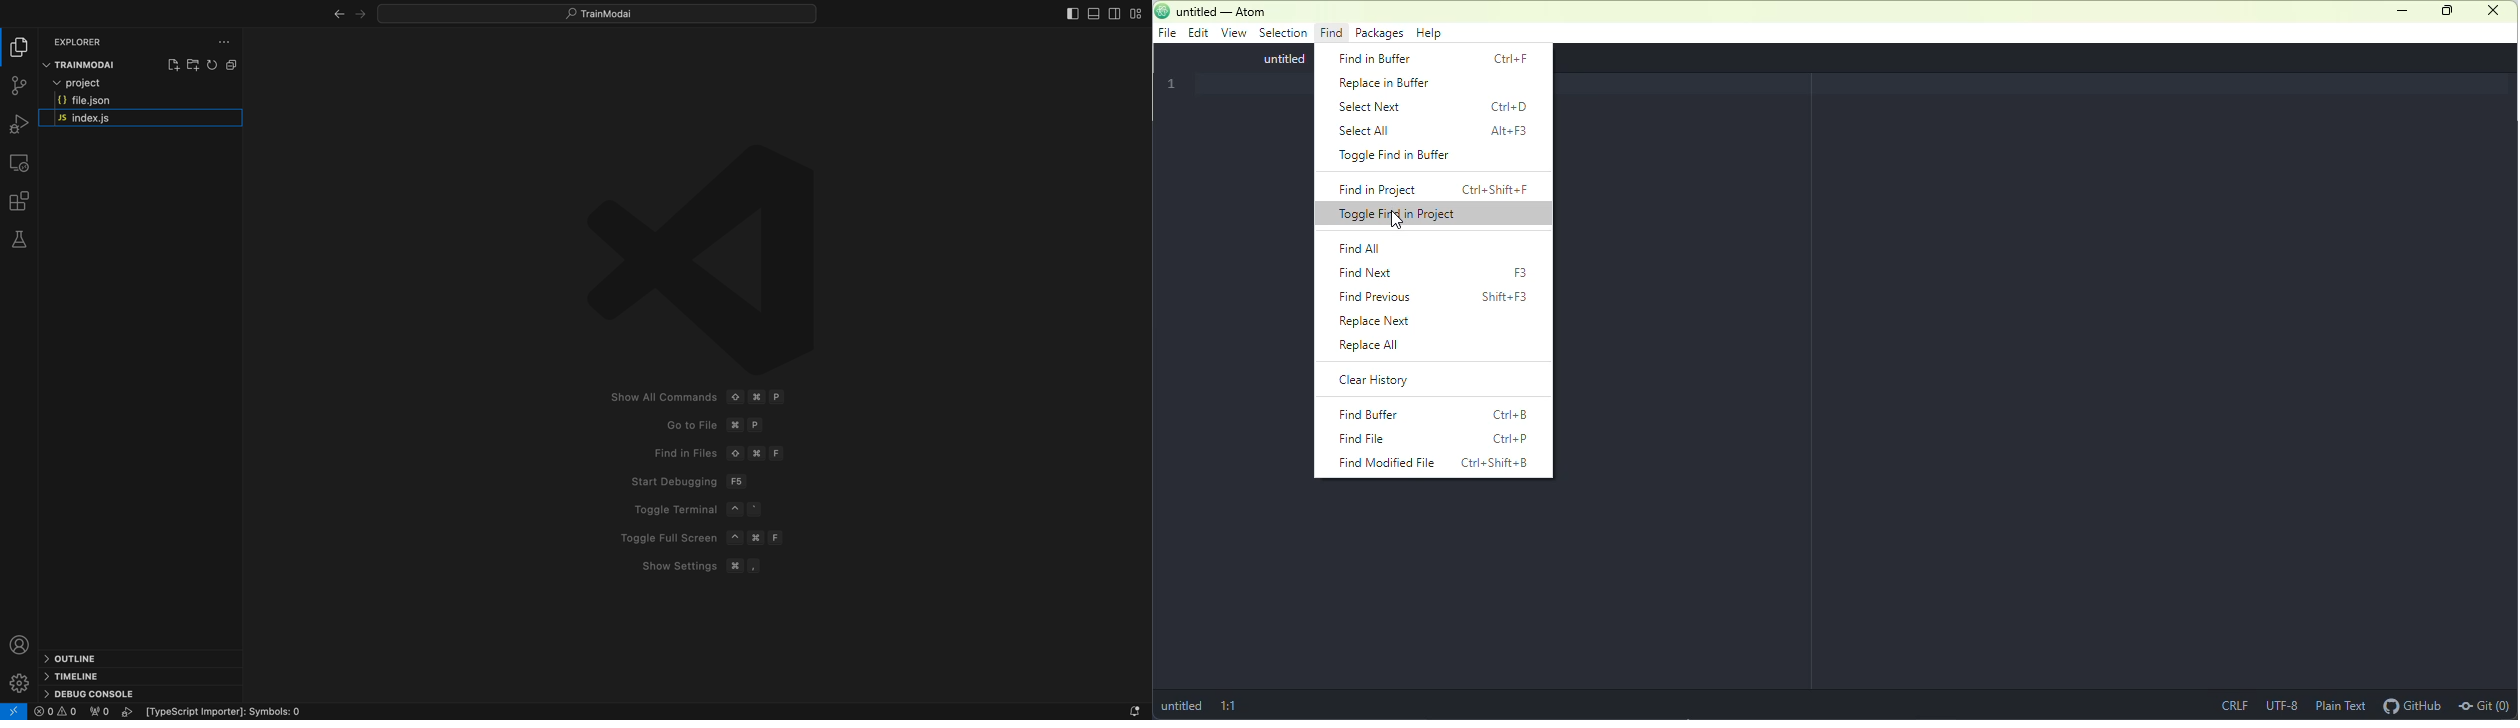 Image resolution: width=2520 pixels, height=728 pixels. Describe the element at coordinates (703, 566) in the screenshot. I see `Show Setting` at that location.